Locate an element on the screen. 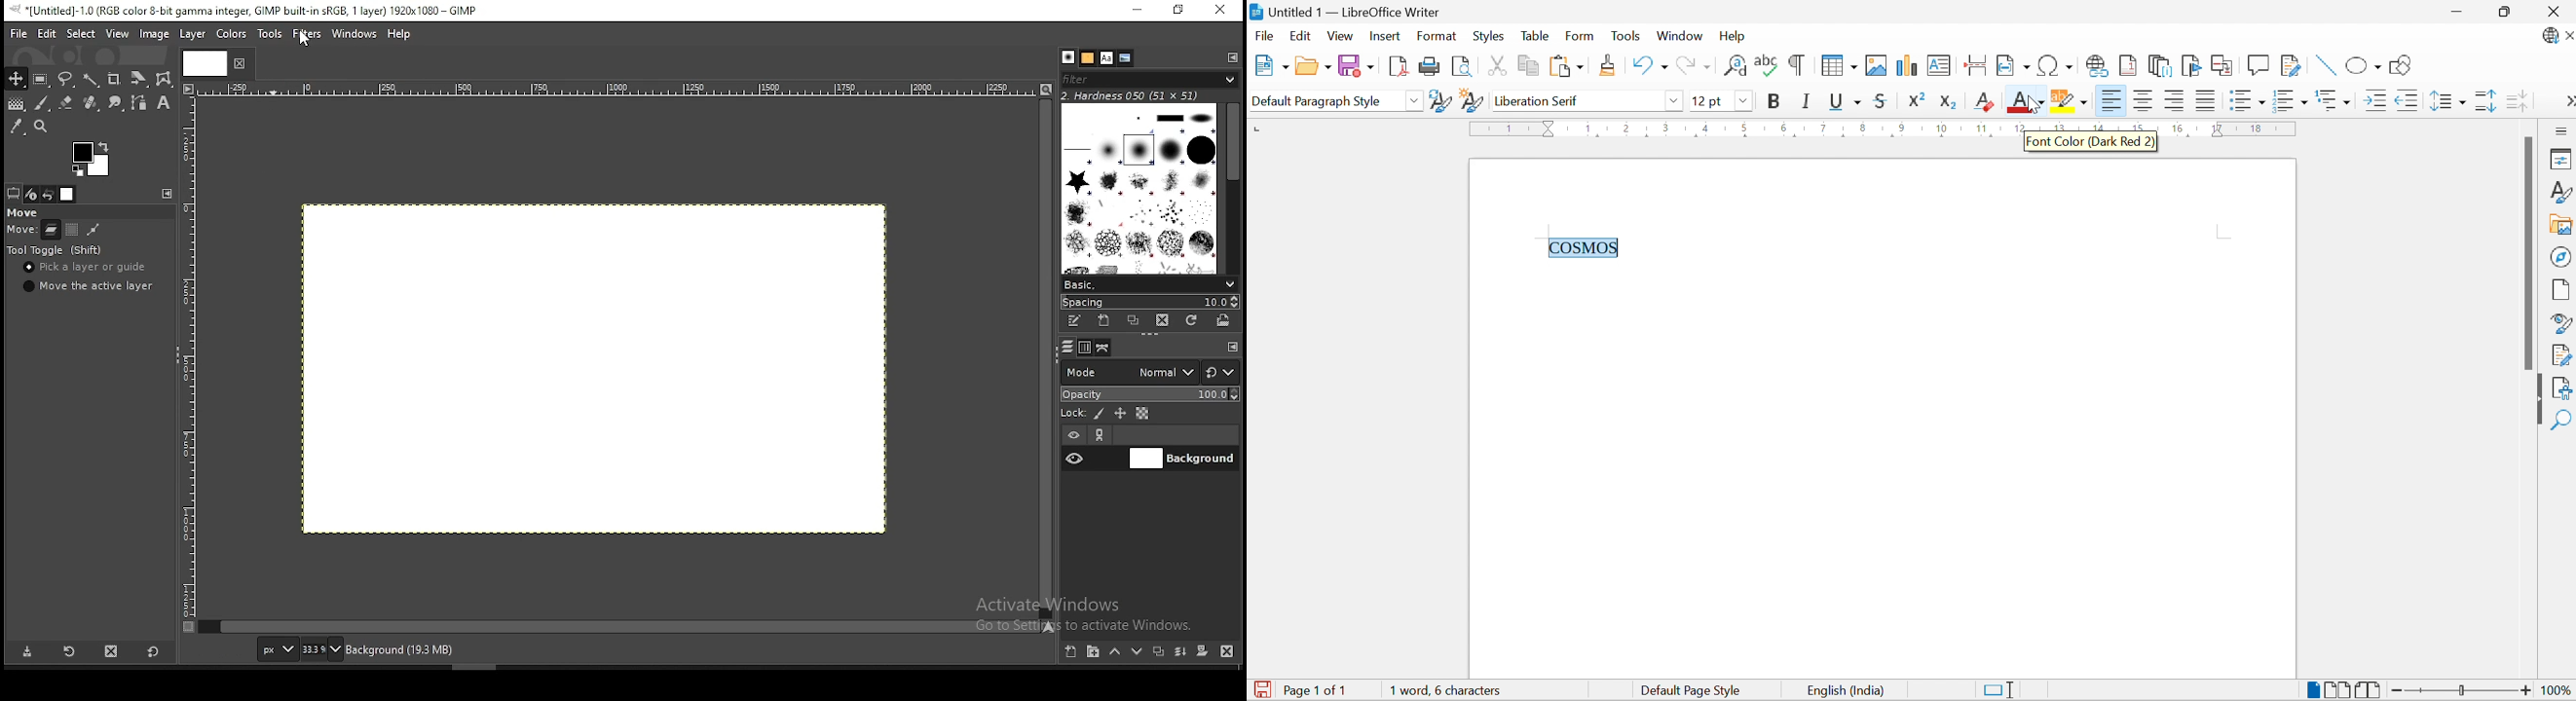  Insert Table is located at coordinates (1840, 66).